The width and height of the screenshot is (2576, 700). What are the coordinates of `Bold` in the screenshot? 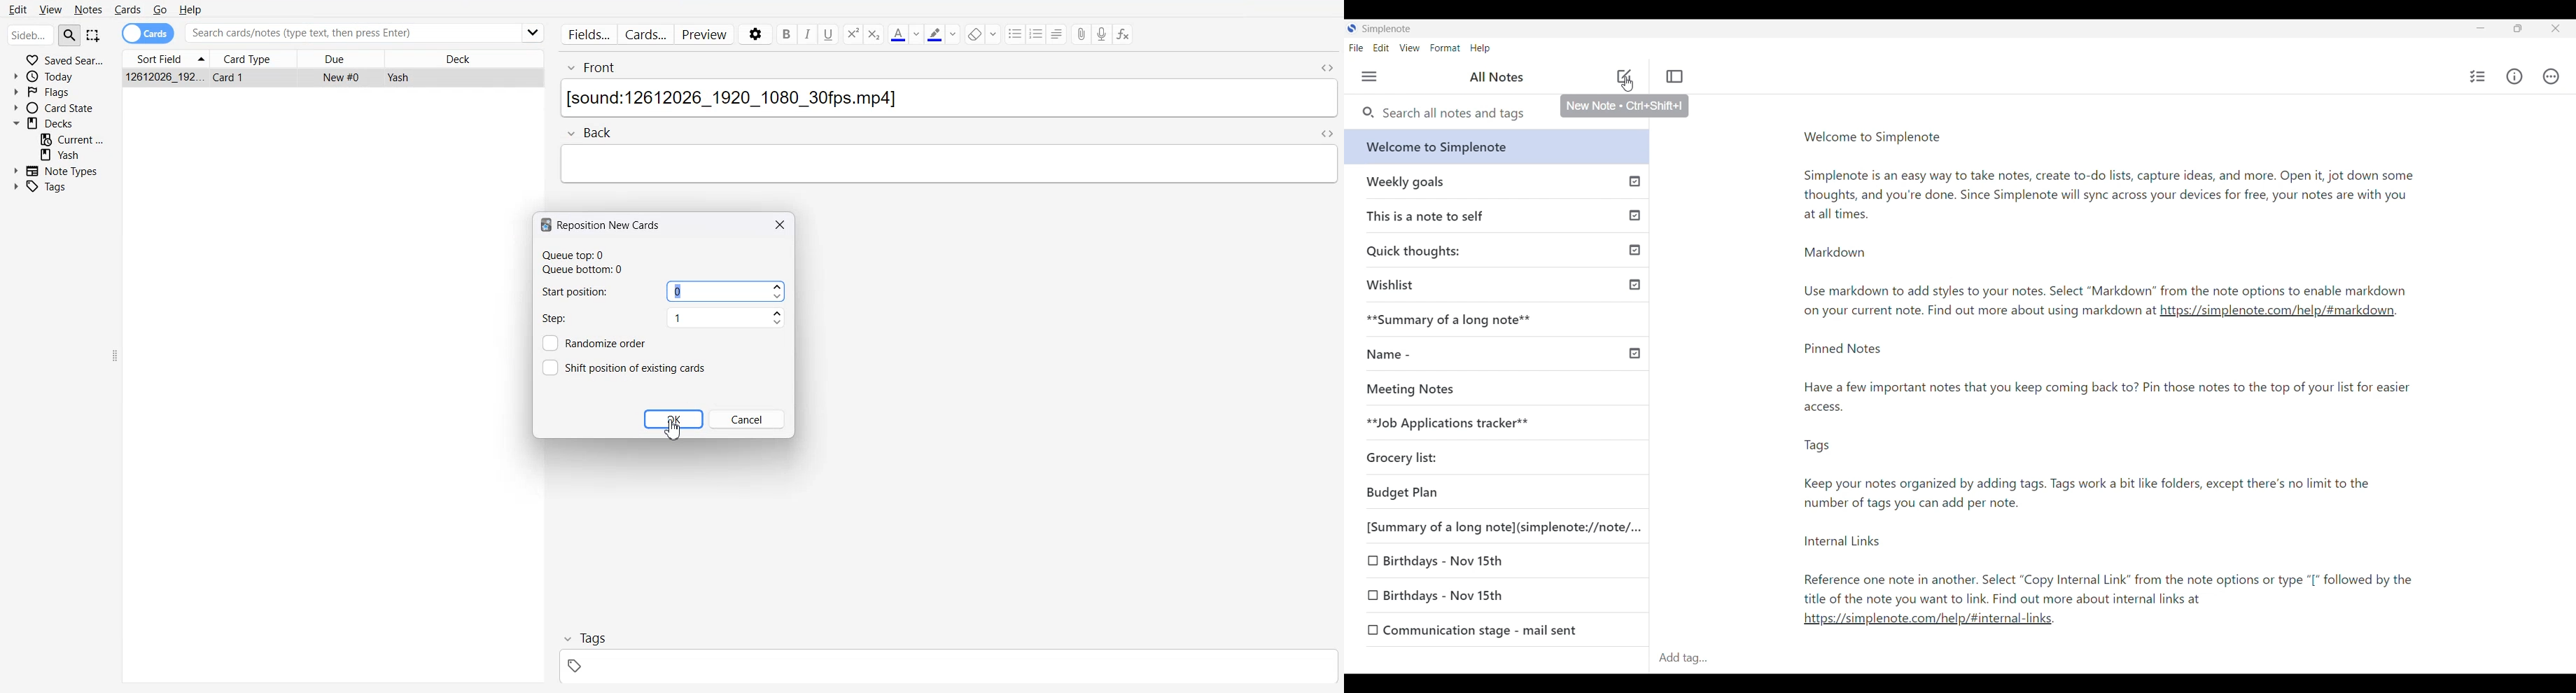 It's located at (785, 34).